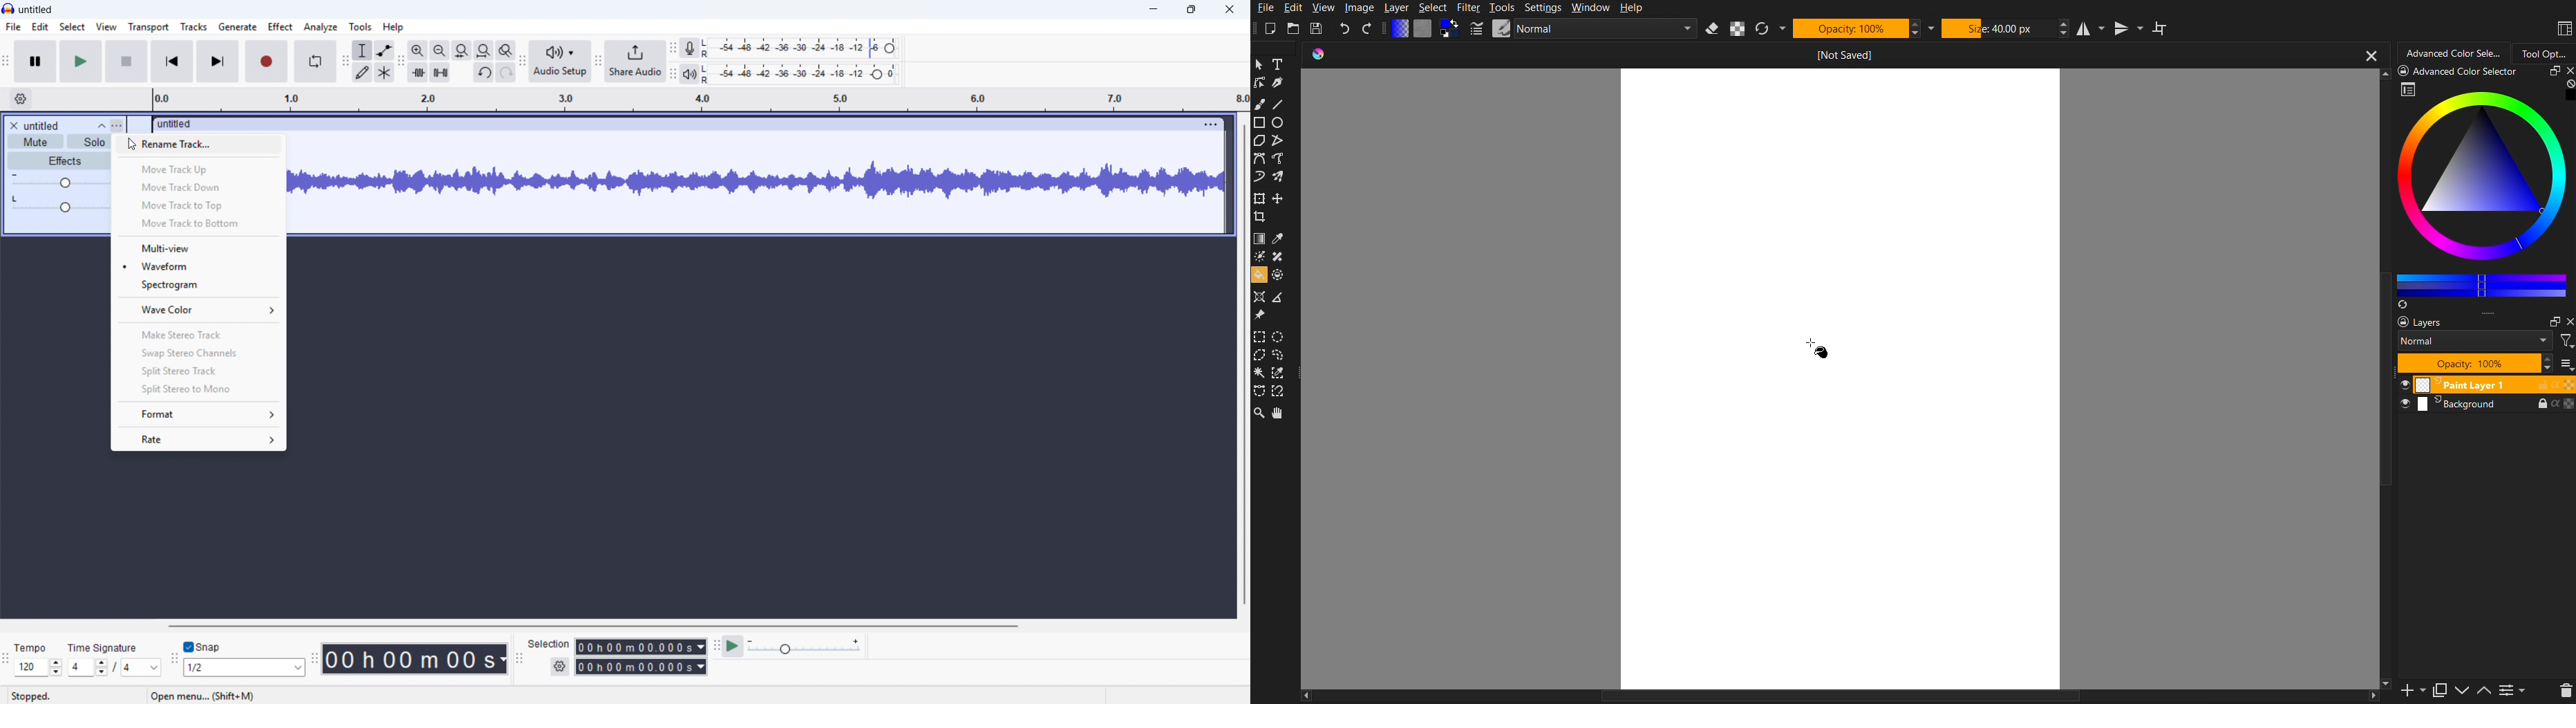  I want to click on Waveform , so click(198, 266).